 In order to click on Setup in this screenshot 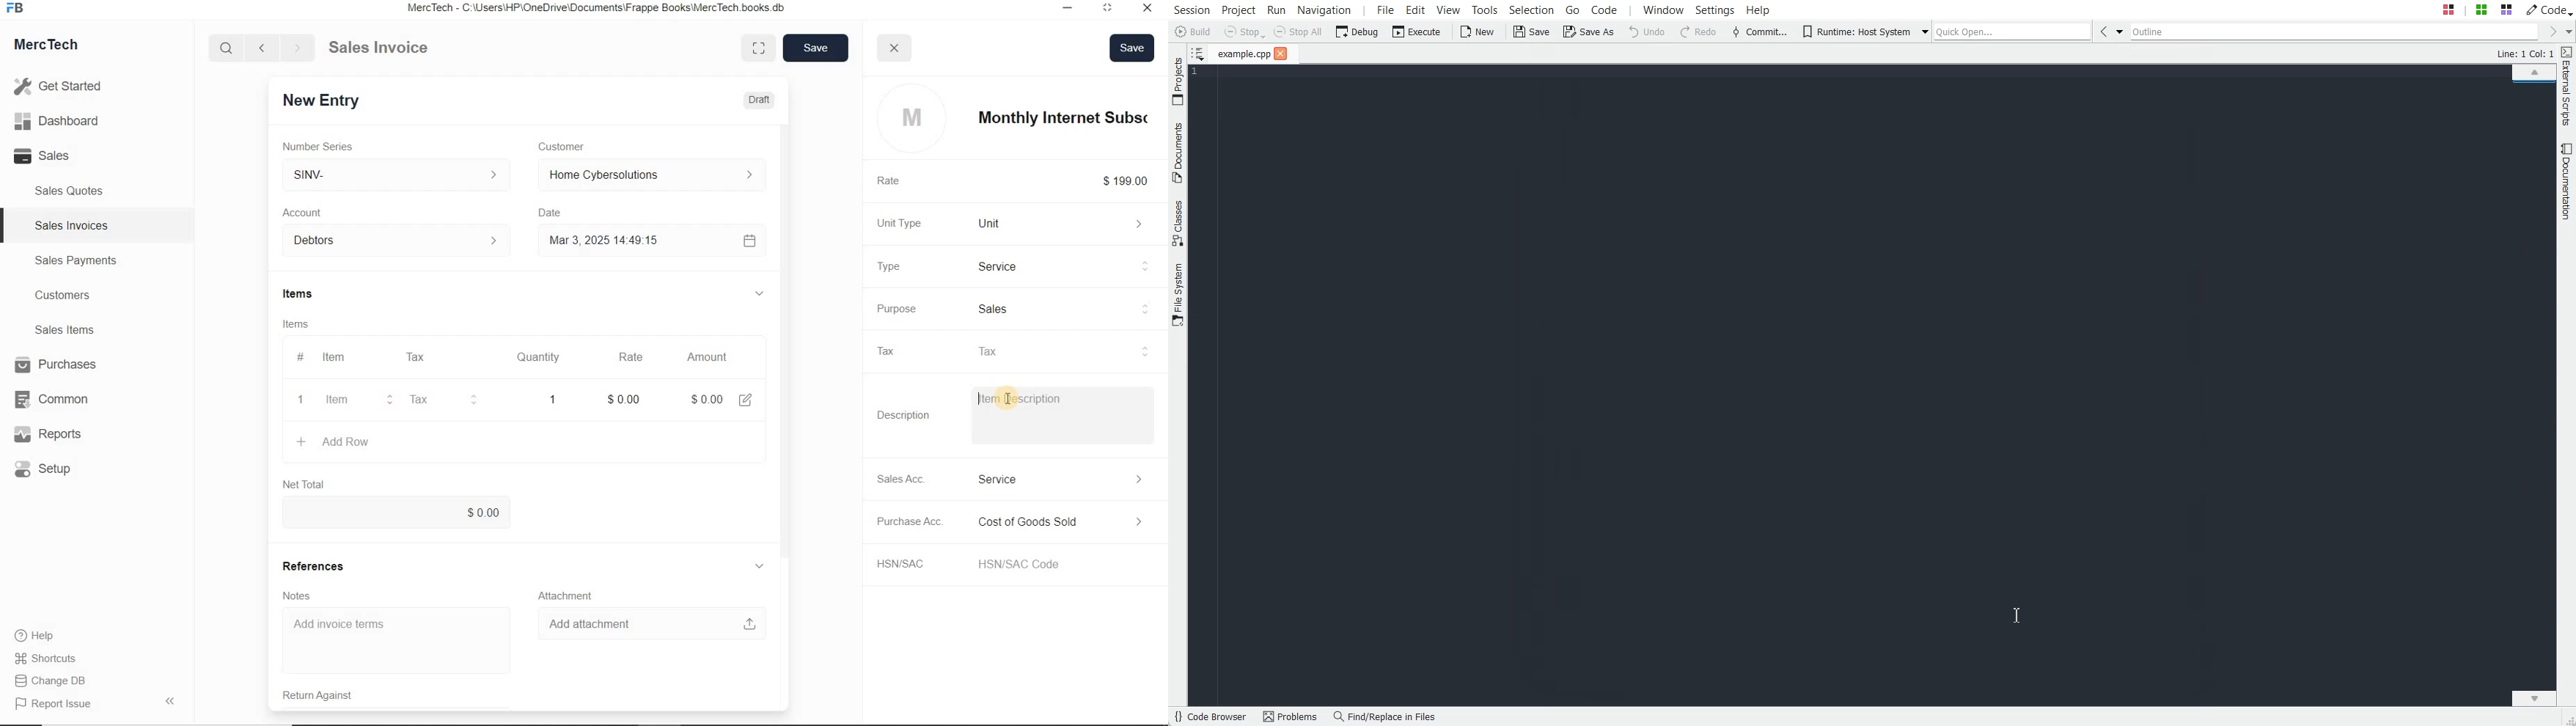, I will do `click(58, 469)`.